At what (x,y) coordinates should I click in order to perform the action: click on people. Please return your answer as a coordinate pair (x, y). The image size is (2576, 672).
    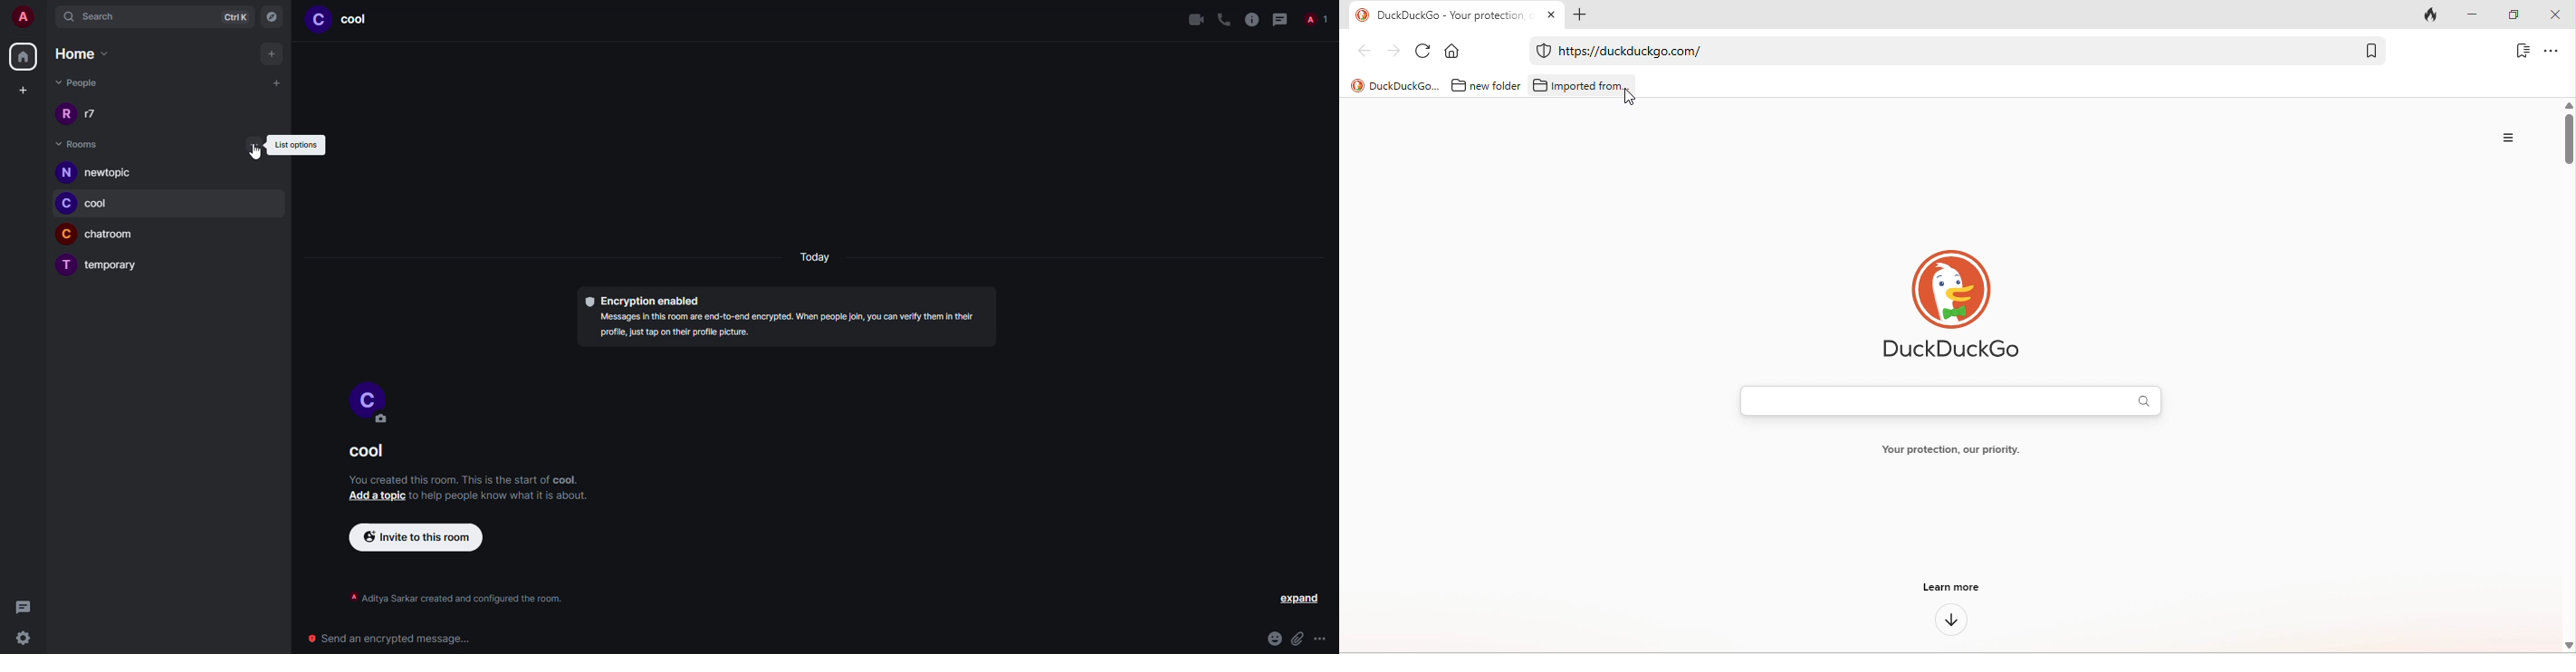
    Looking at the image, I should click on (75, 82).